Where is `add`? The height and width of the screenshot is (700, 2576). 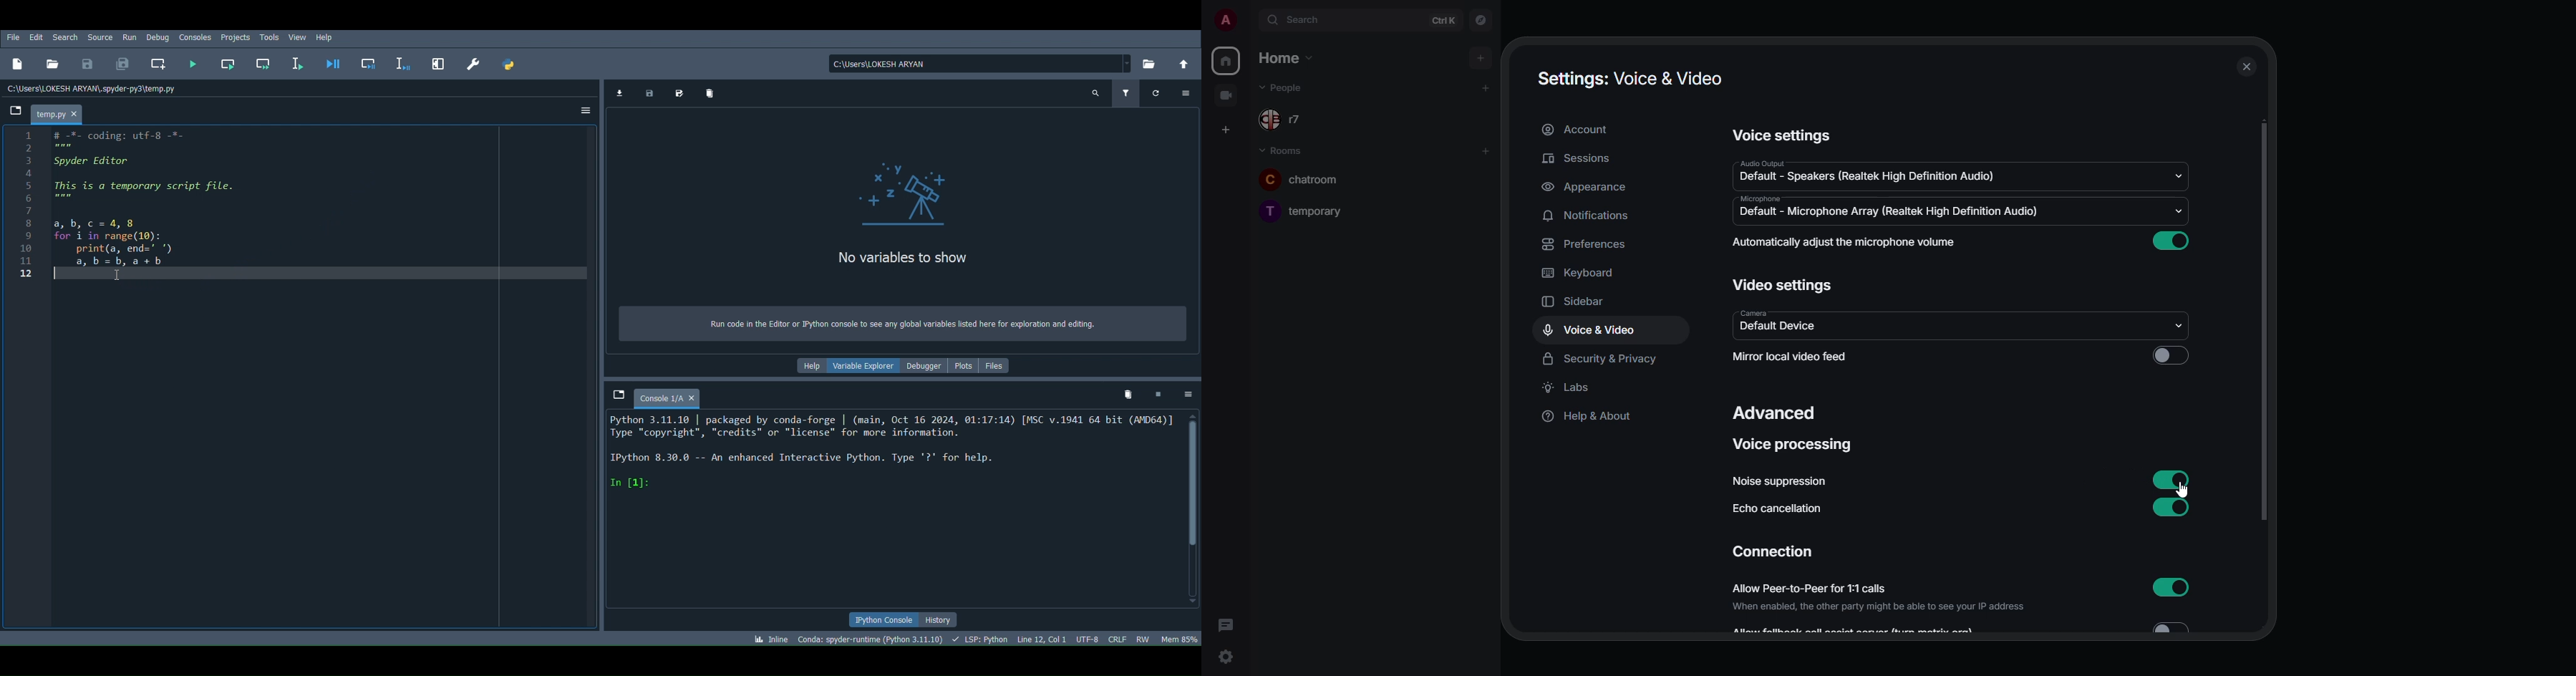 add is located at coordinates (1485, 150).